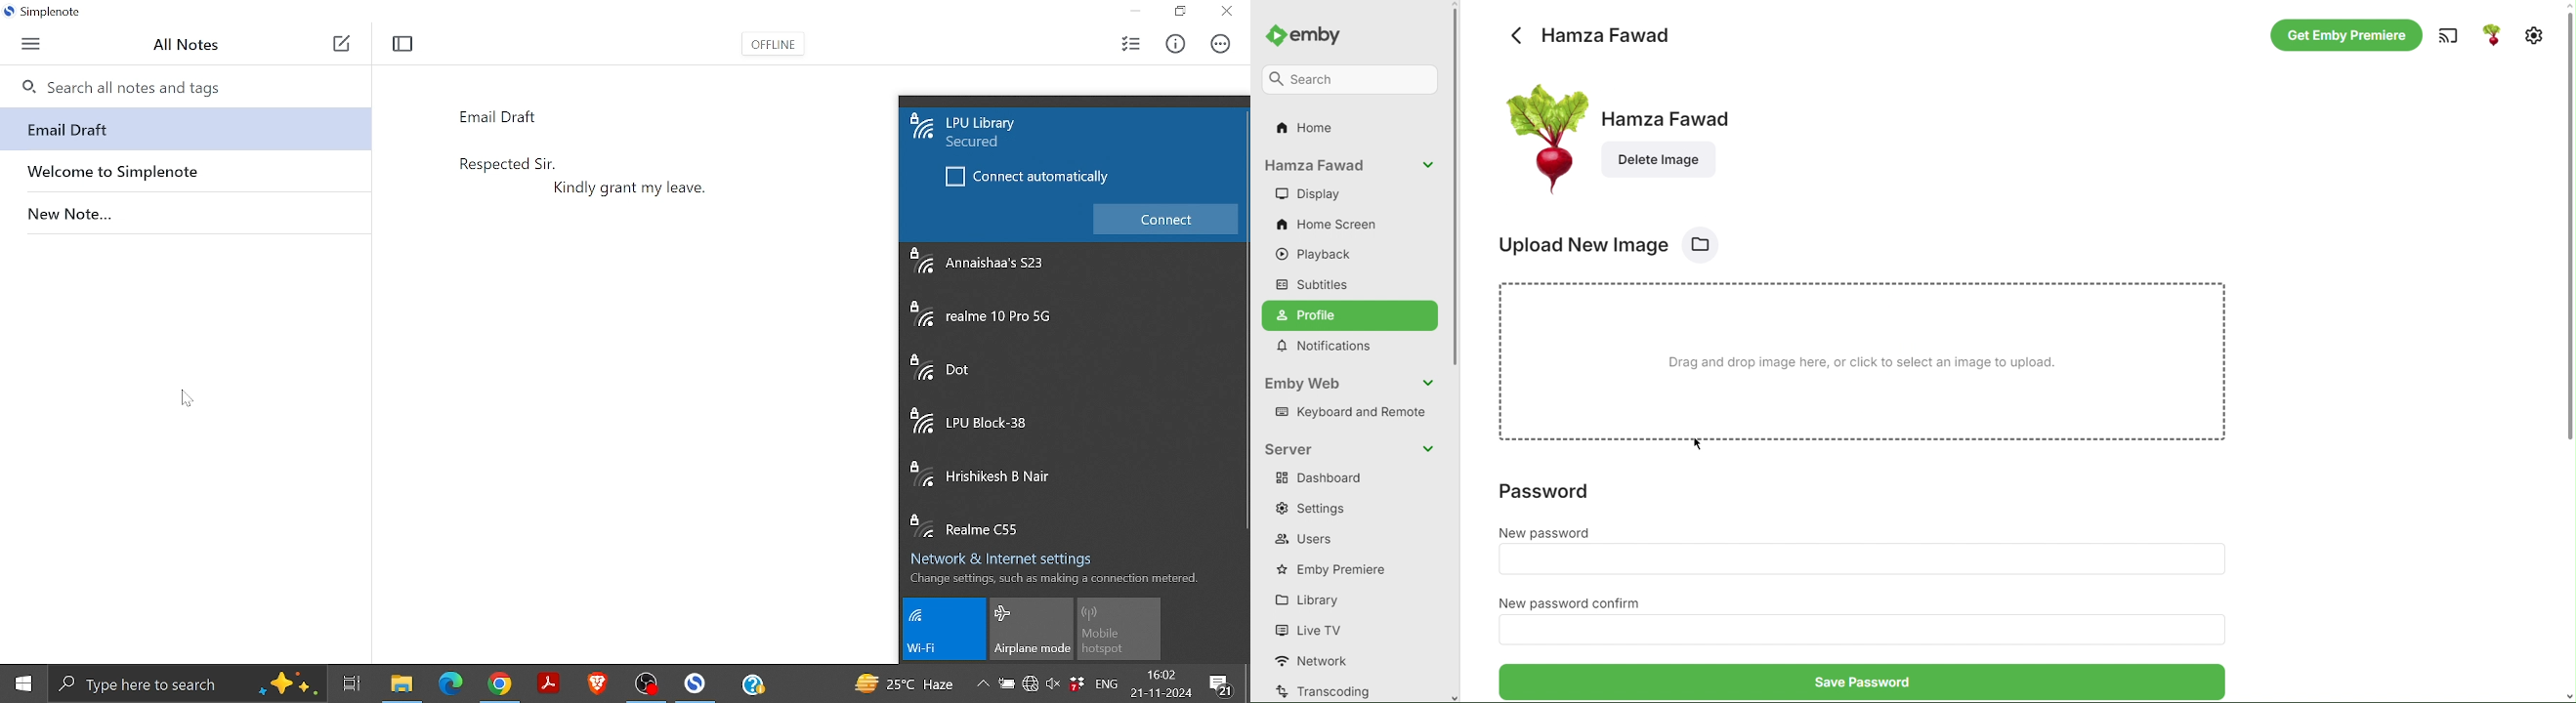 This screenshot has width=2576, height=728. Describe the element at coordinates (1018, 131) in the screenshot. I see `Currently connected WIFI network` at that location.